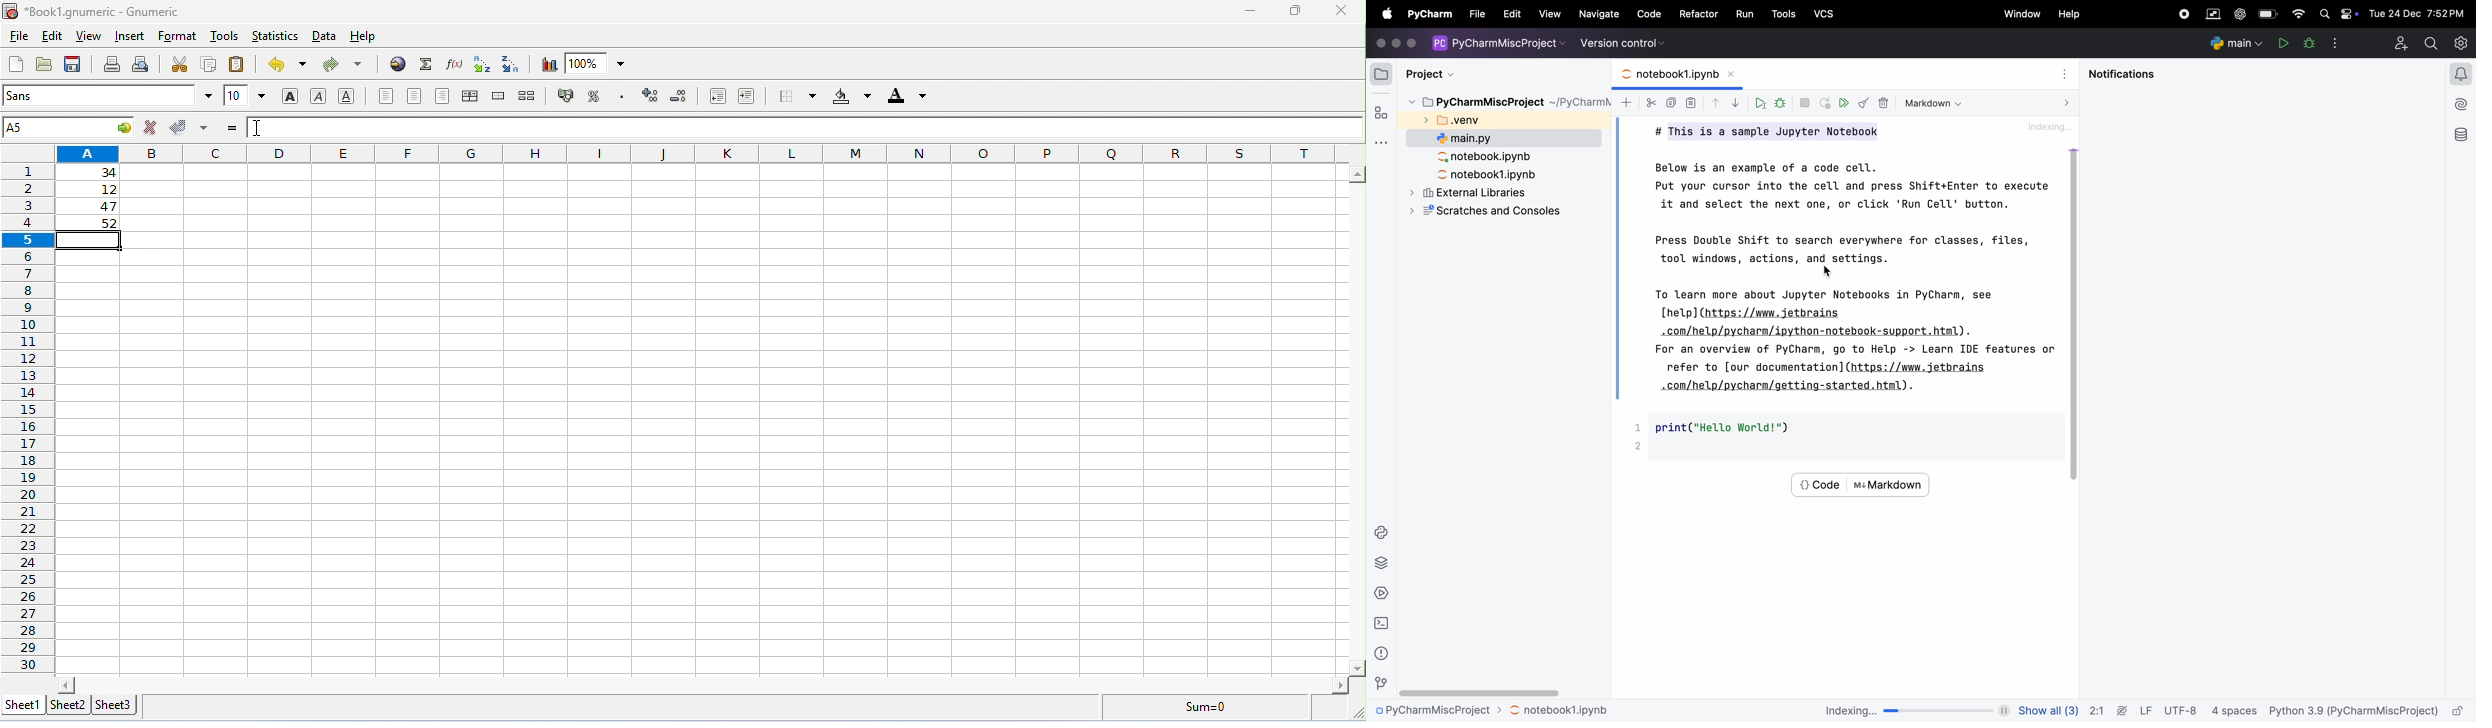 The image size is (2492, 728). Describe the element at coordinates (852, 96) in the screenshot. I see `background` at that location.